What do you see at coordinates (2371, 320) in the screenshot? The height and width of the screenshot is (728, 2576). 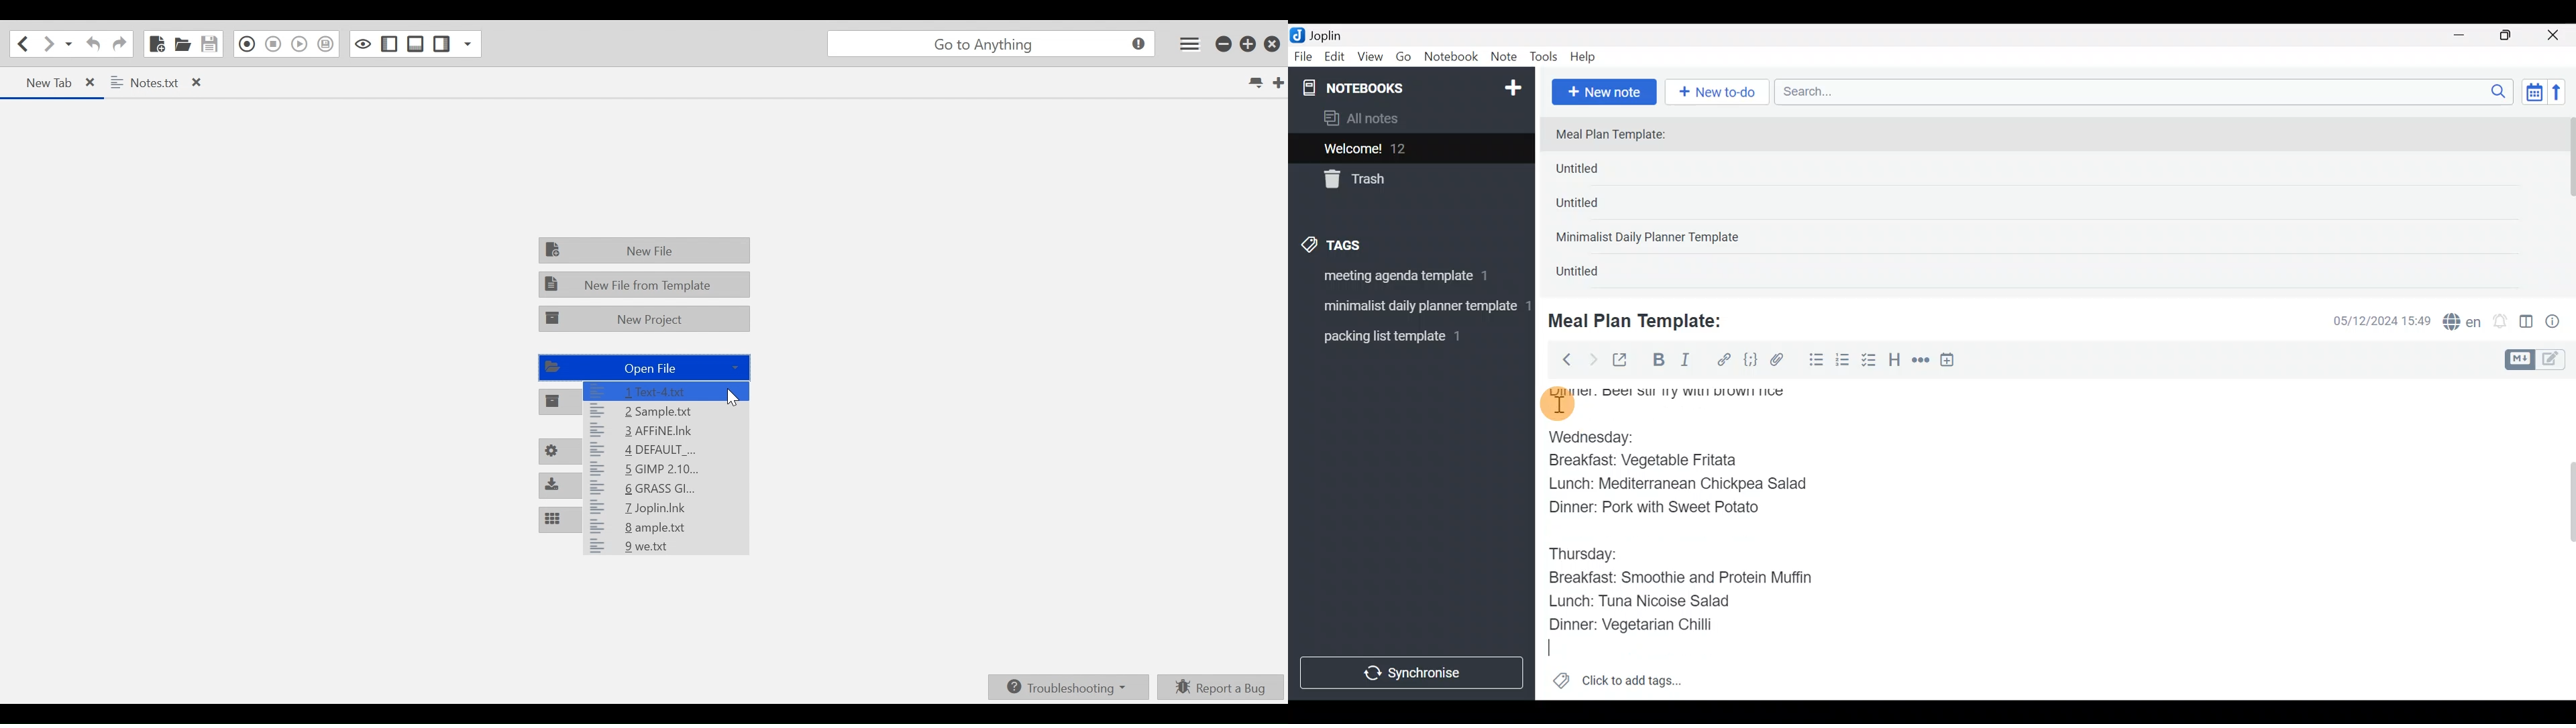 I see `Date & time` at bounding box center [2371, 320].